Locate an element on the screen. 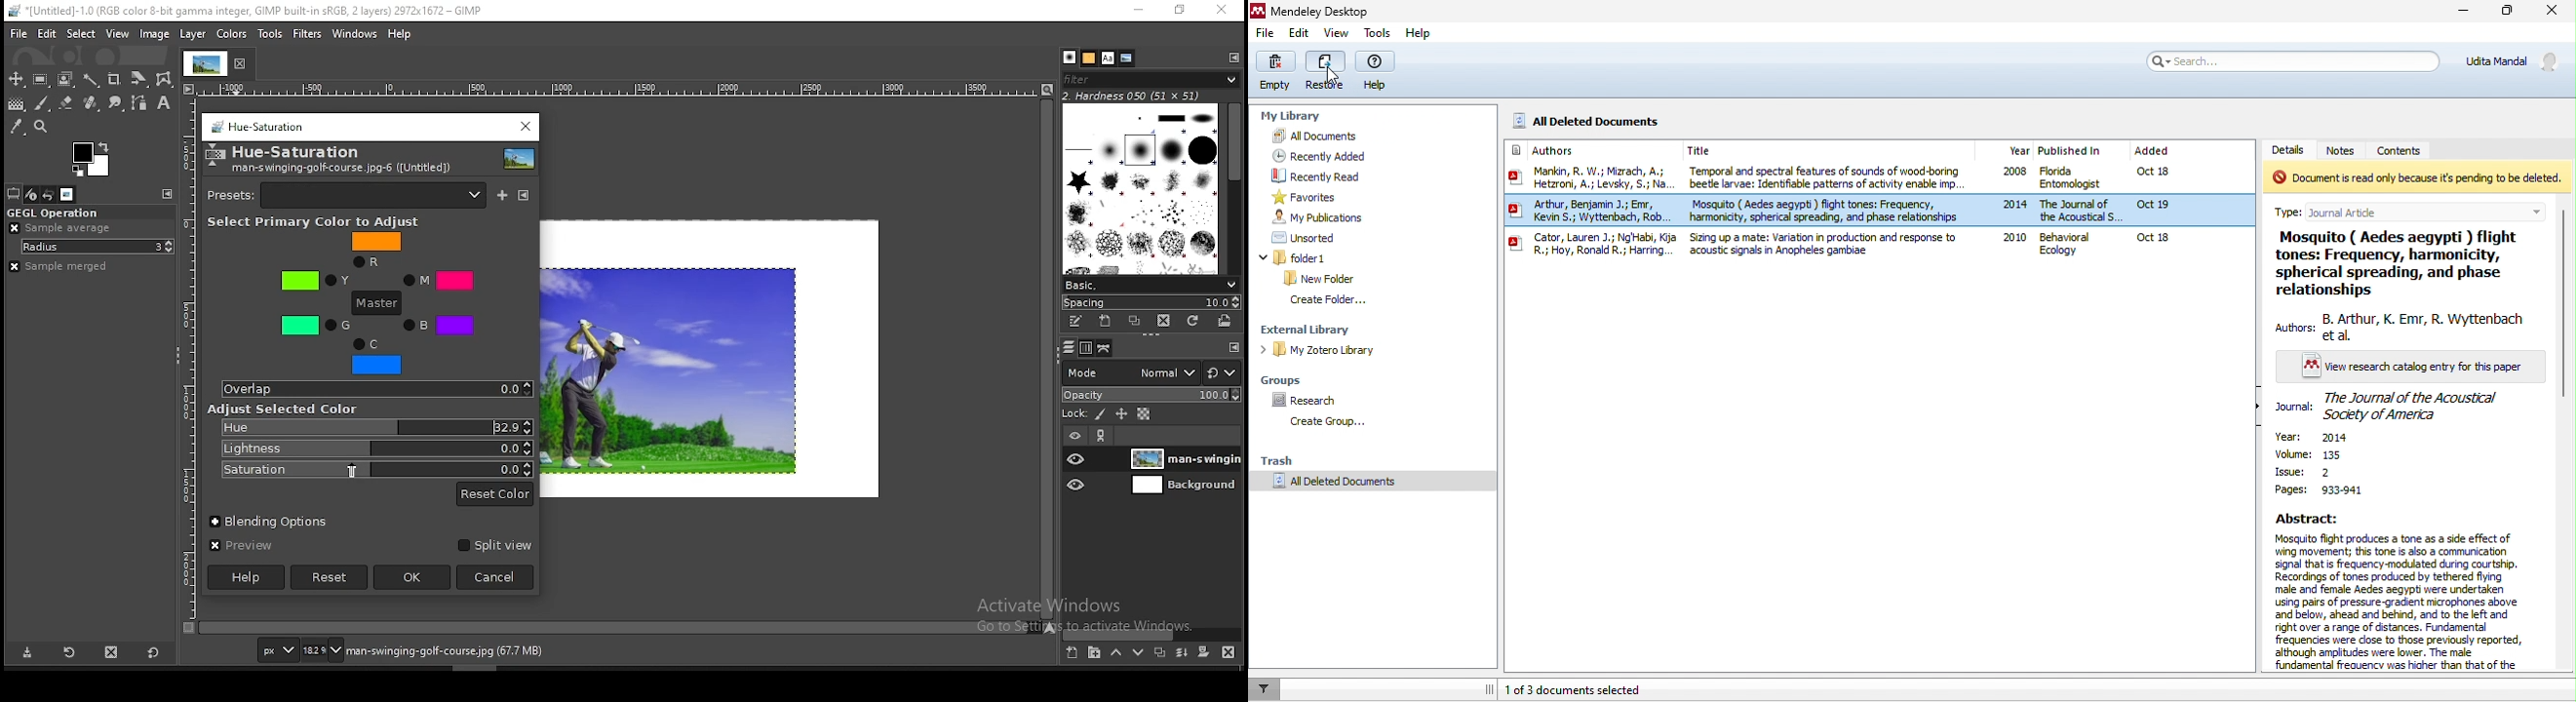  Abstract:

Mosquito fight produces a tone as a side effect of
wing movement; ths tone is also a communication
sina that is frequency-modulated during courtship.
Recordings of tones produced by tethered flying
male and female Aedes aegypti were undertaken
using pairs of pressure gradient microphones above
and below, ahead and behind, and to the left and
right over a range of distances. Fundamental
frequencies were dose to those previously reported,
although amplitudes vere lower. The male
fundamental frequency was hicher than that of the. is located at coordinates (2399, 592).